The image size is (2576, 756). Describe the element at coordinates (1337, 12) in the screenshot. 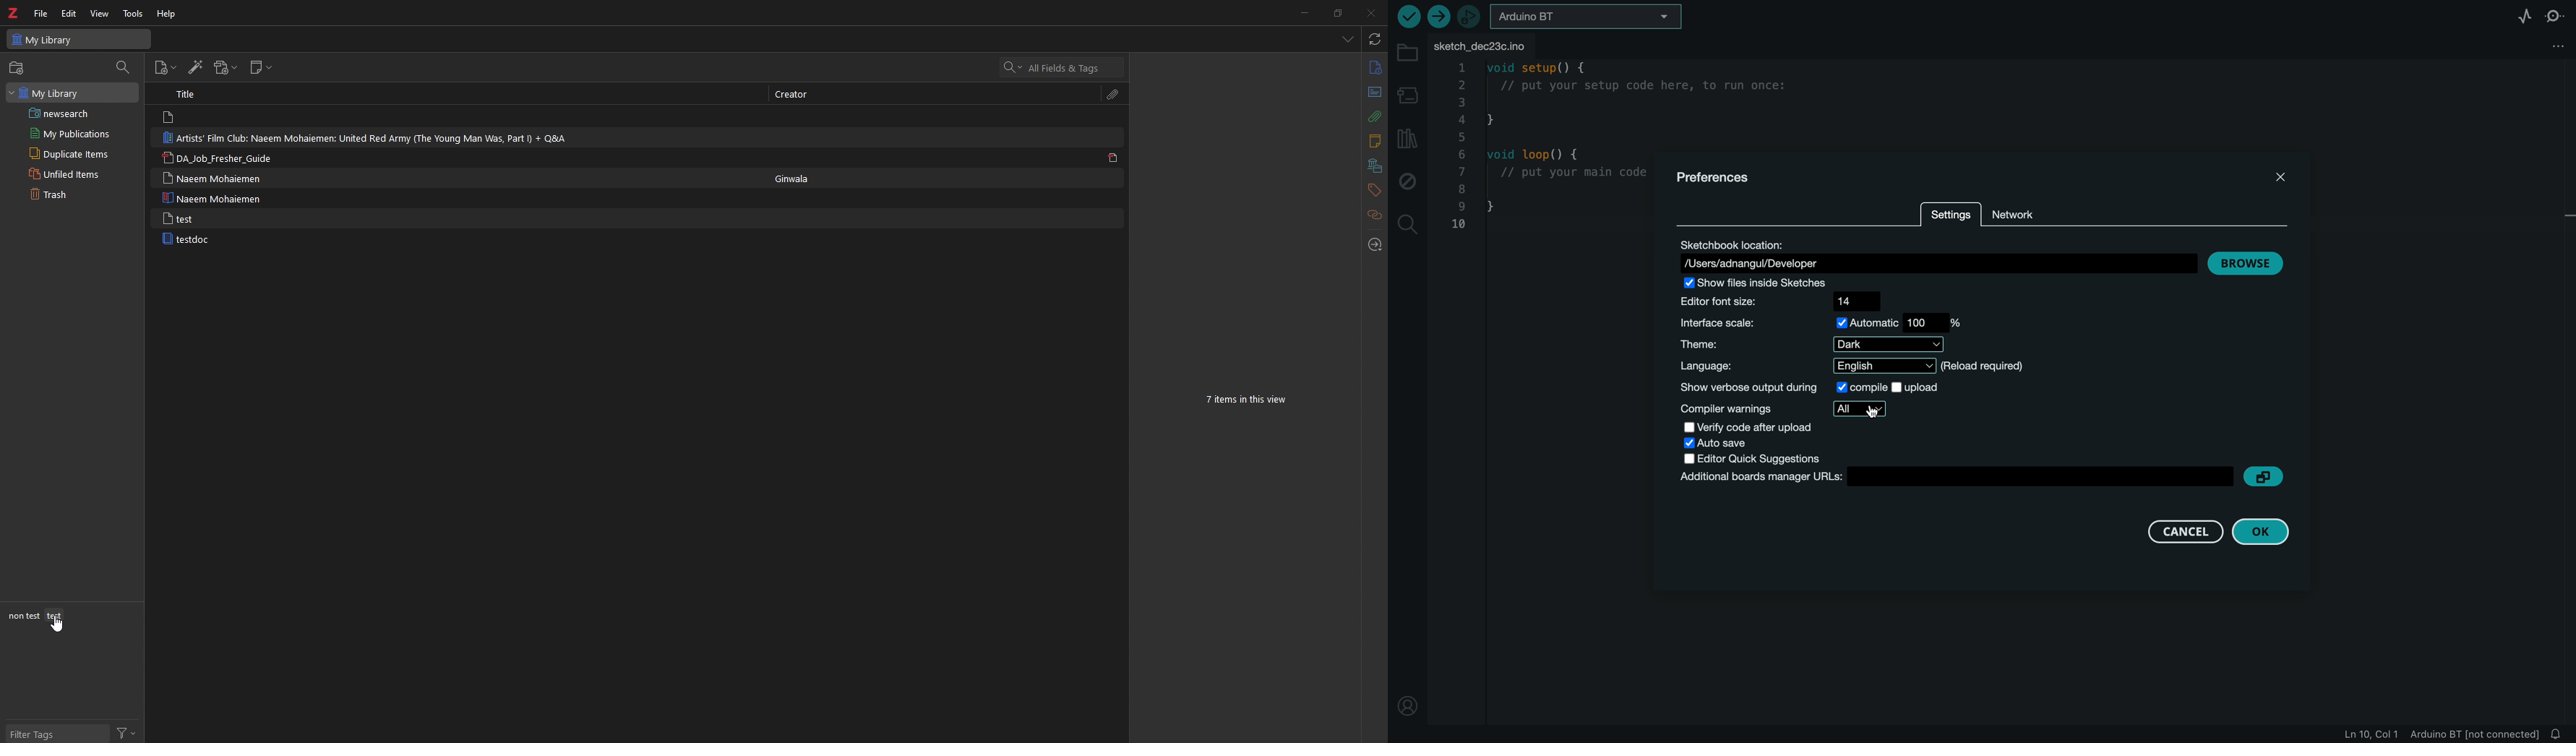

I see `resize` at that location.